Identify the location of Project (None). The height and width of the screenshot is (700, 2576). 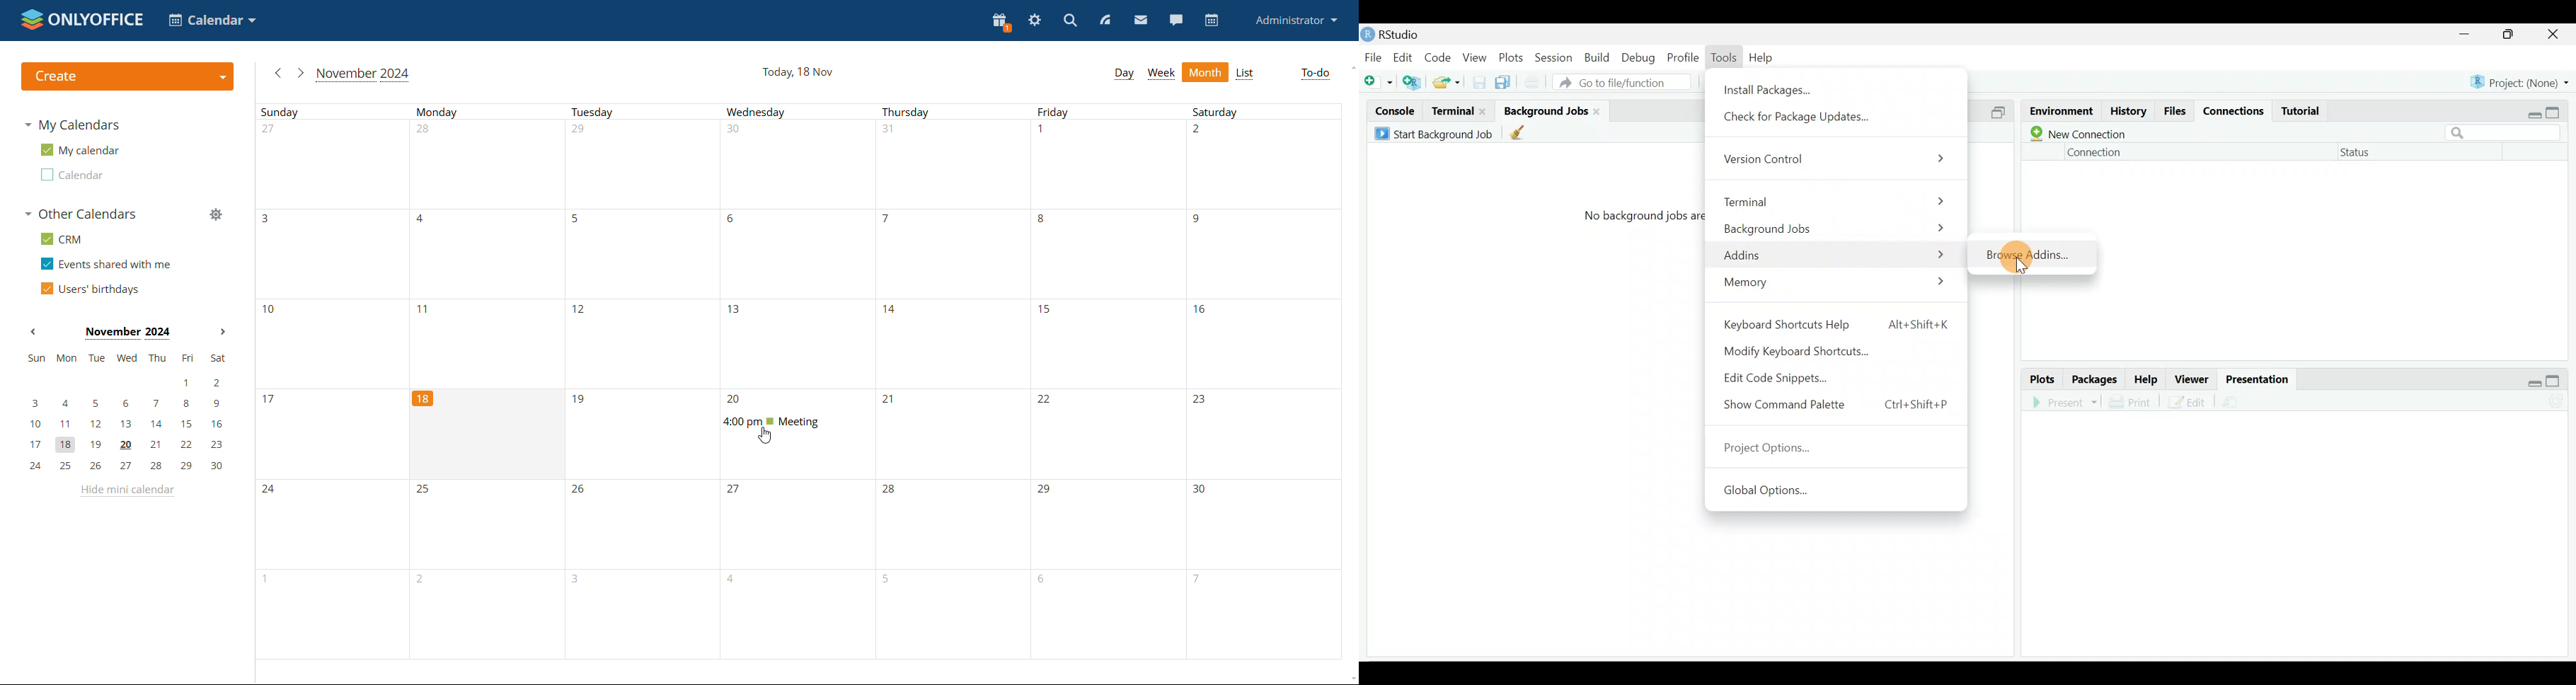
(2520, 82).